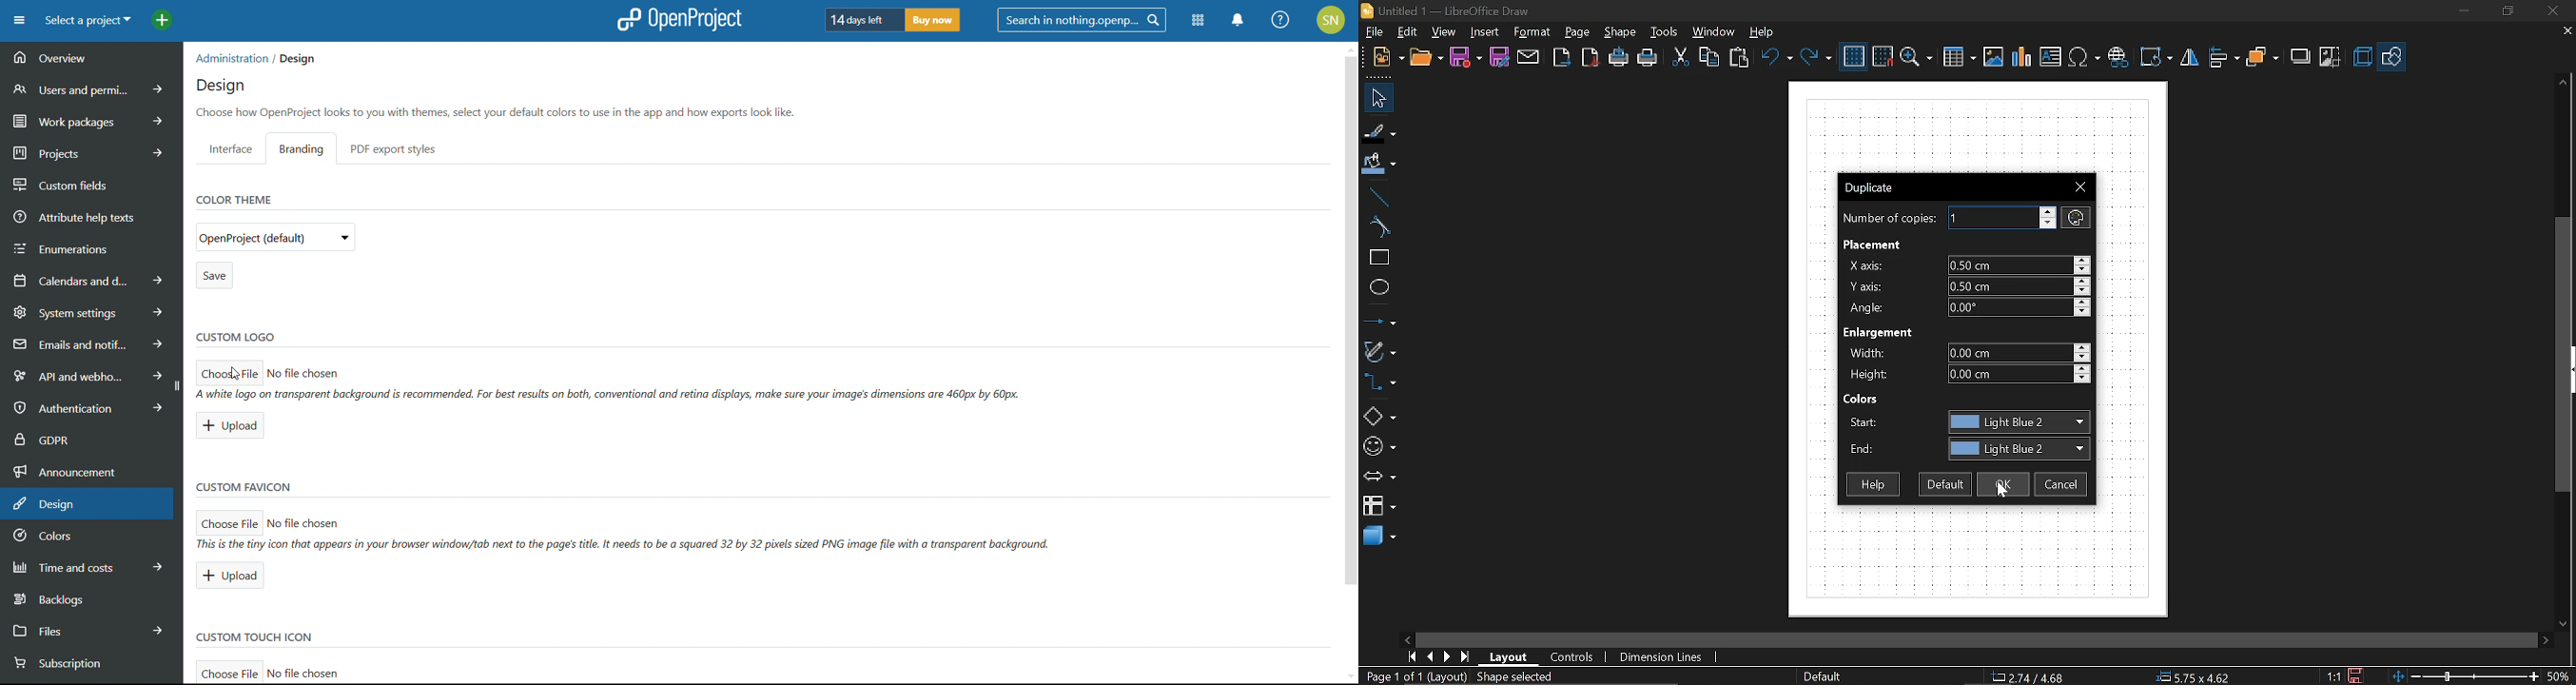 The height and width of the screenshot is (700, 2576). I want to click on MOve left, so click(1407, 638).